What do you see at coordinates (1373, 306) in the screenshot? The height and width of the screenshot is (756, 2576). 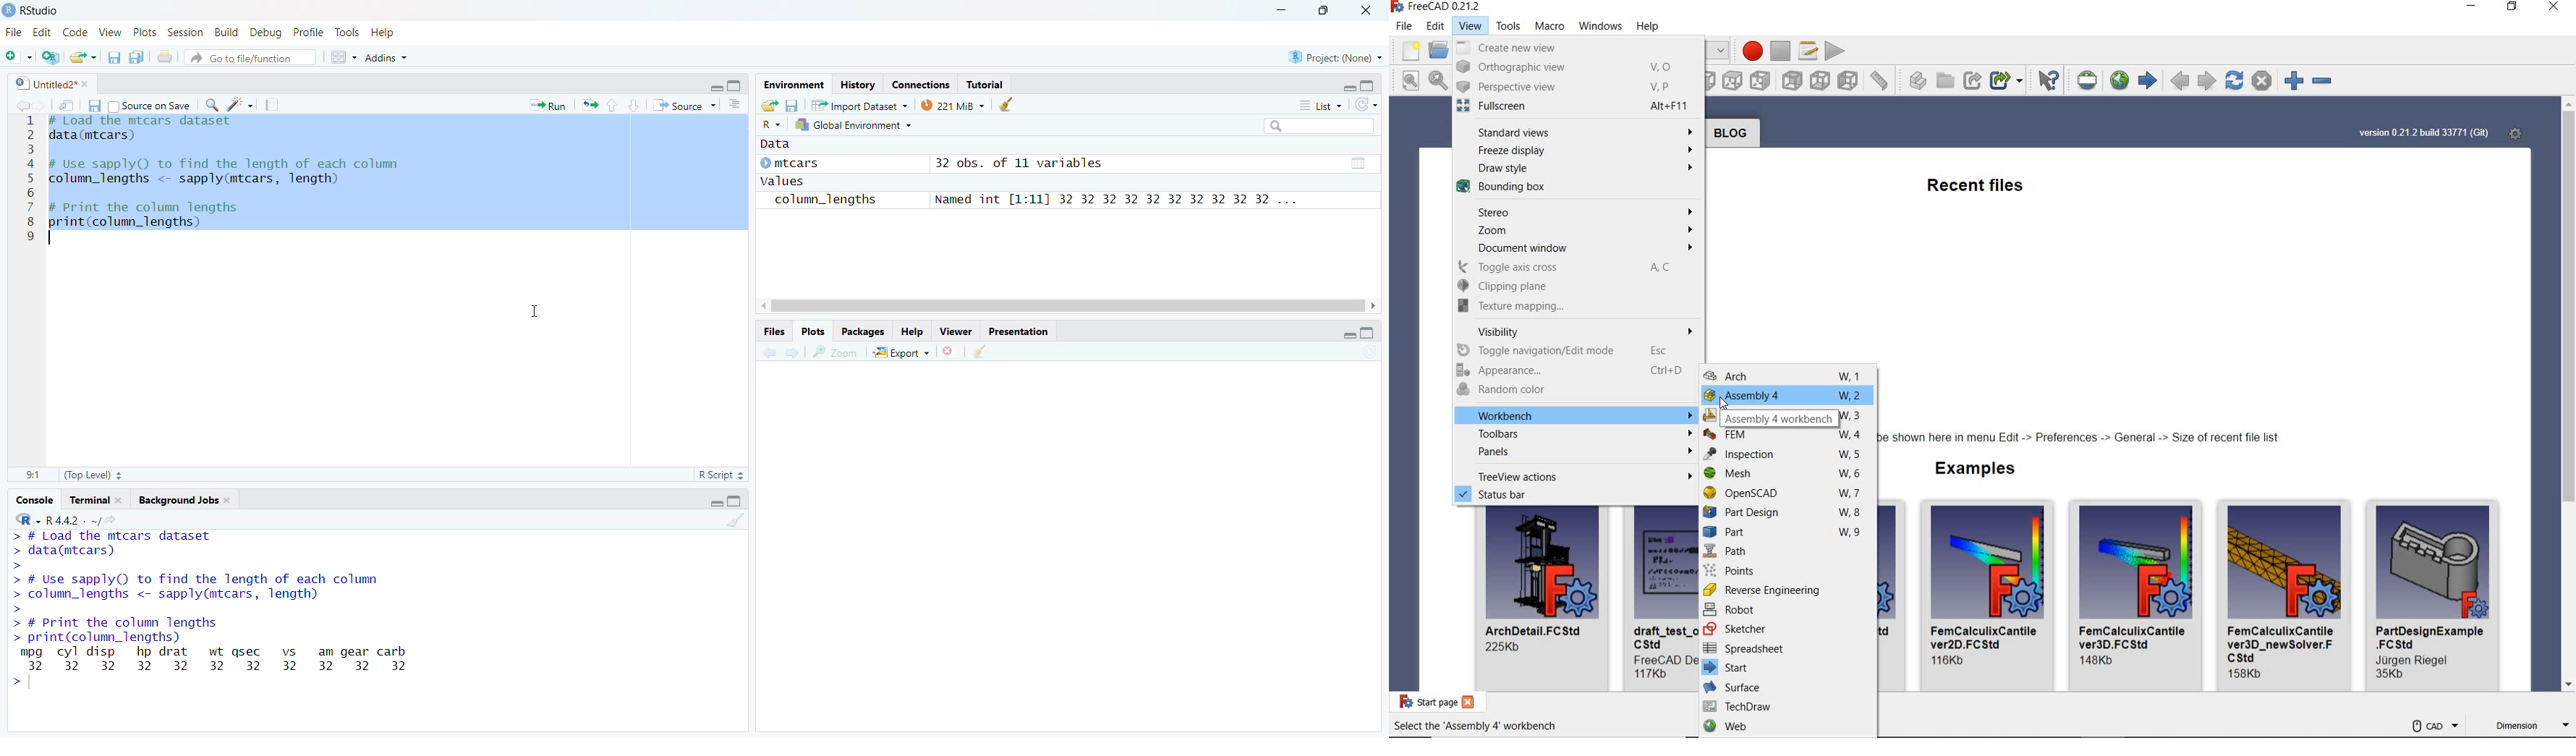 I see `Scroll Right` at bounding box center [1373, 306].